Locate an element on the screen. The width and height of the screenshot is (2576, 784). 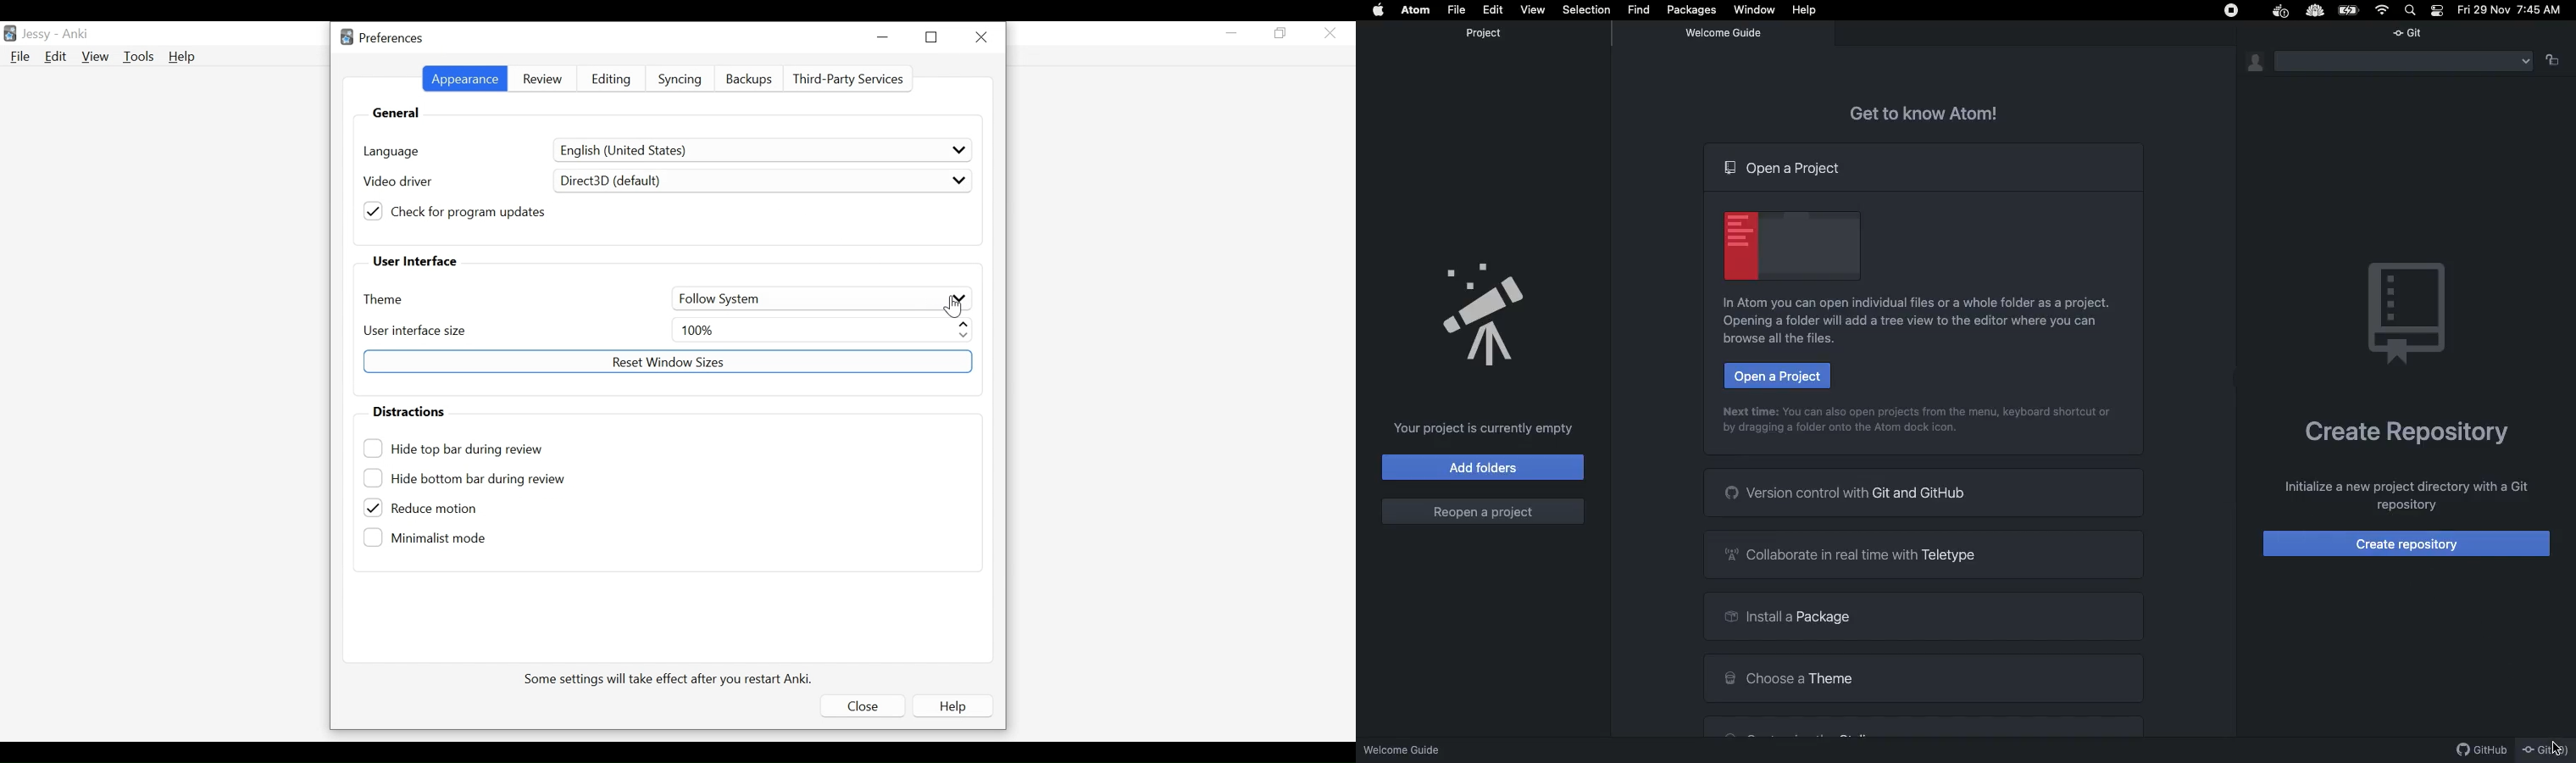
(un)check for program updates is located at coordinates (457, 211).